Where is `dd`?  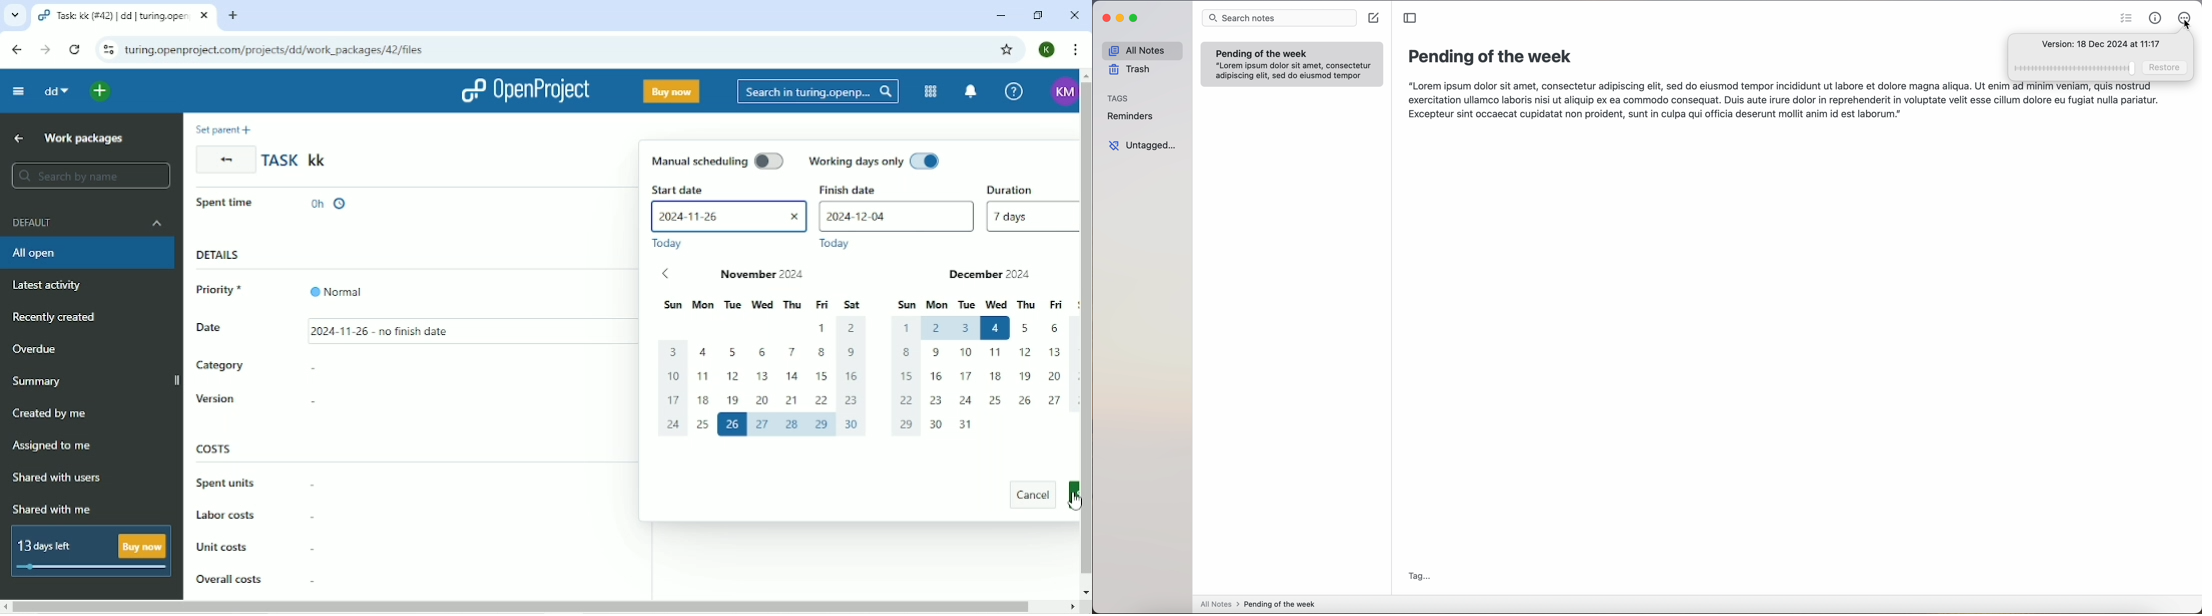 dd is located at coordinates (59, 92).